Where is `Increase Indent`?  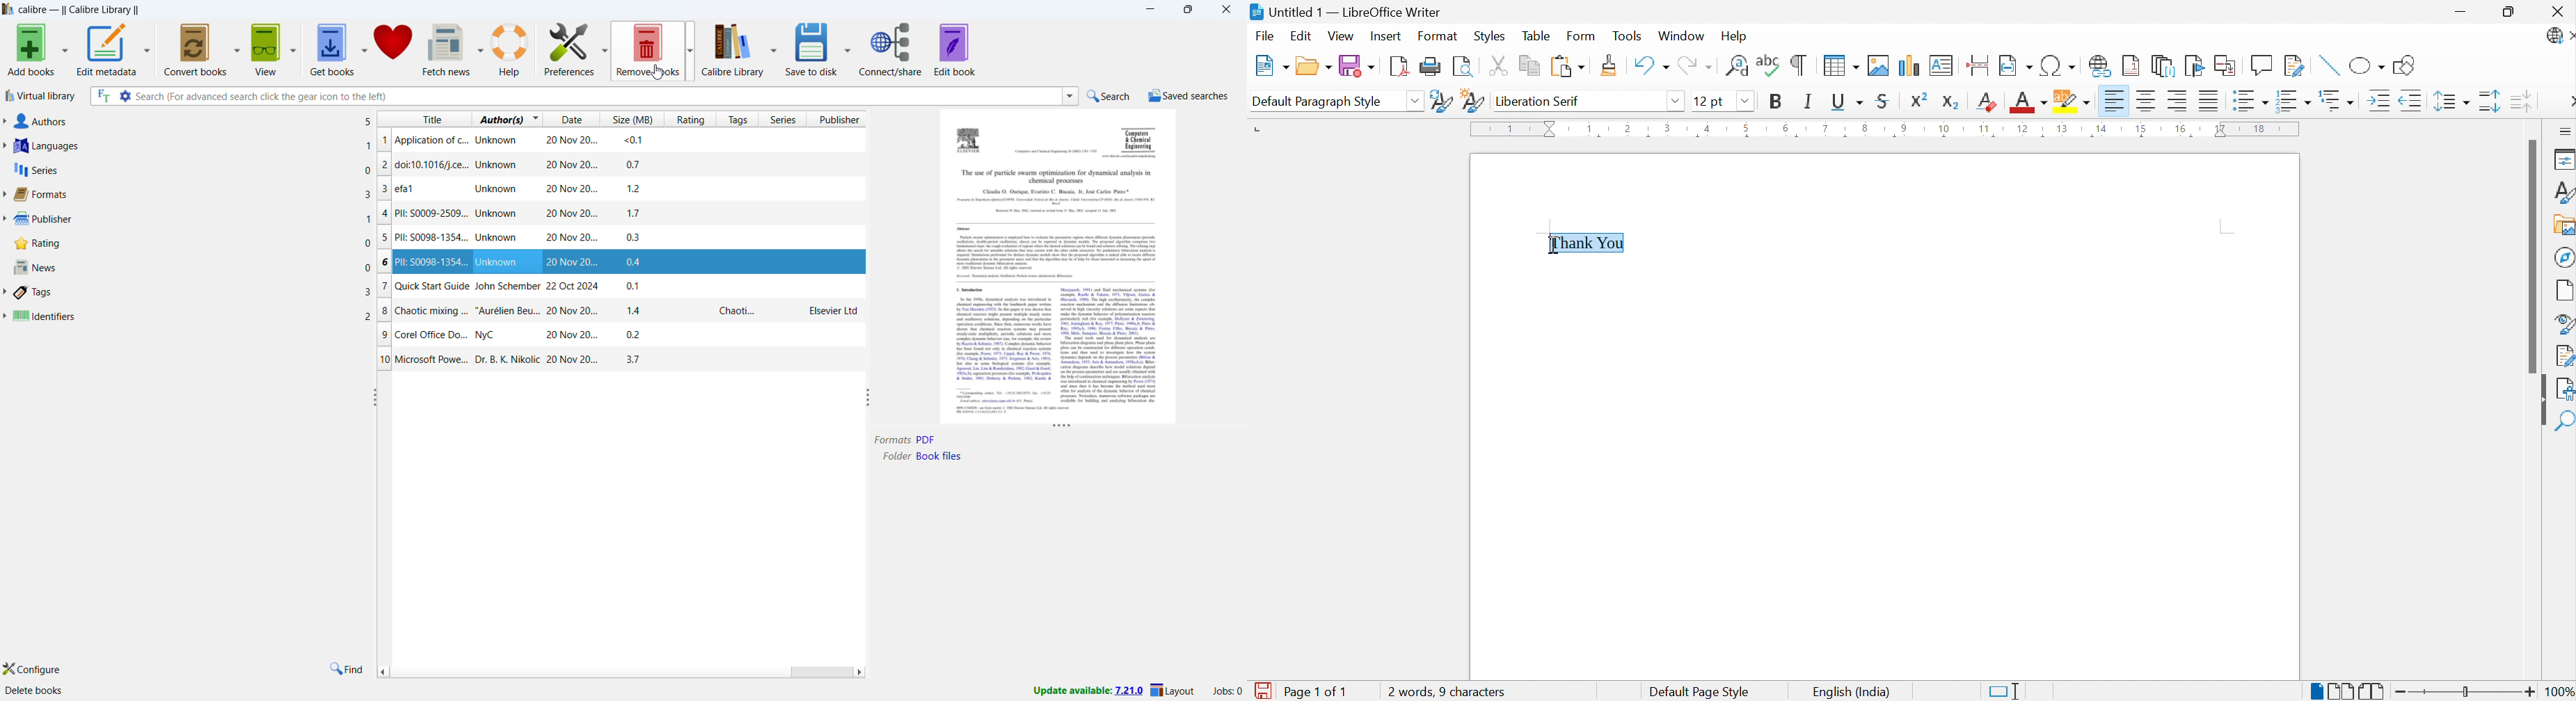
Increase Indent is located at coordinates (2378, 101).